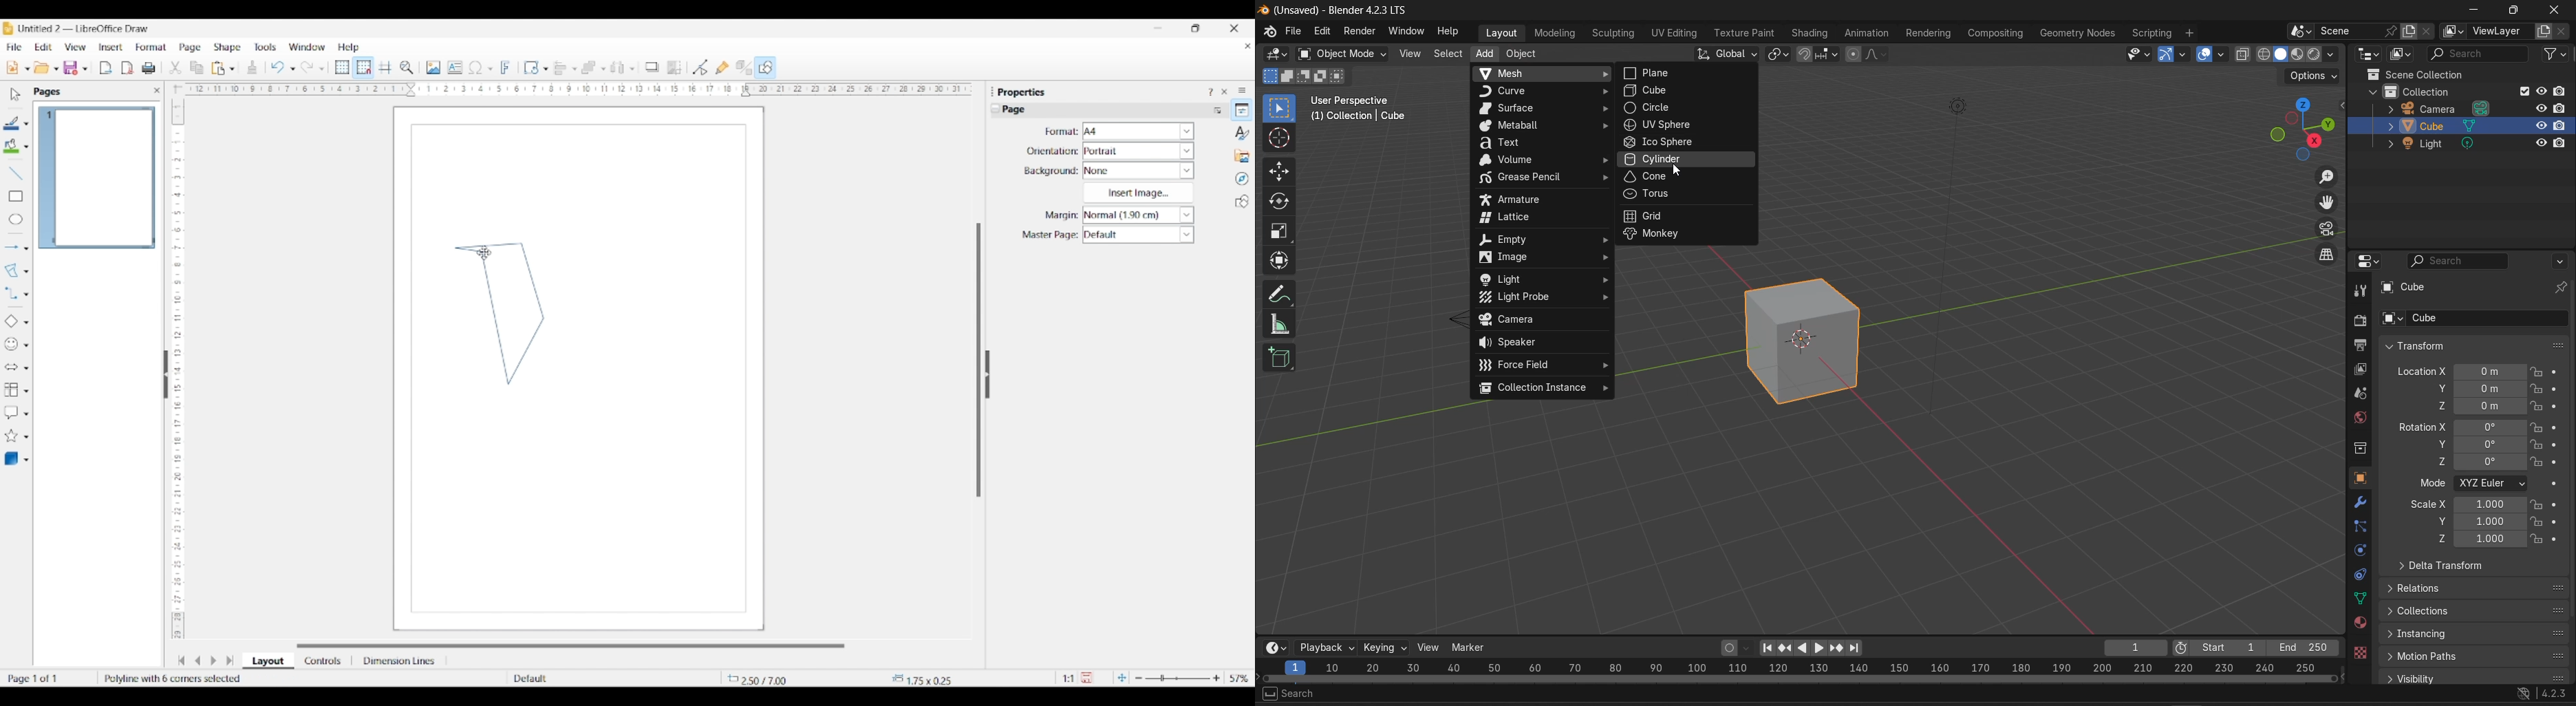 This screenshot has height=728, width=2576. What do you see at coordinates (531, 280) in the screenshot?
I see `Line 3` at bounding box center [531, 280].